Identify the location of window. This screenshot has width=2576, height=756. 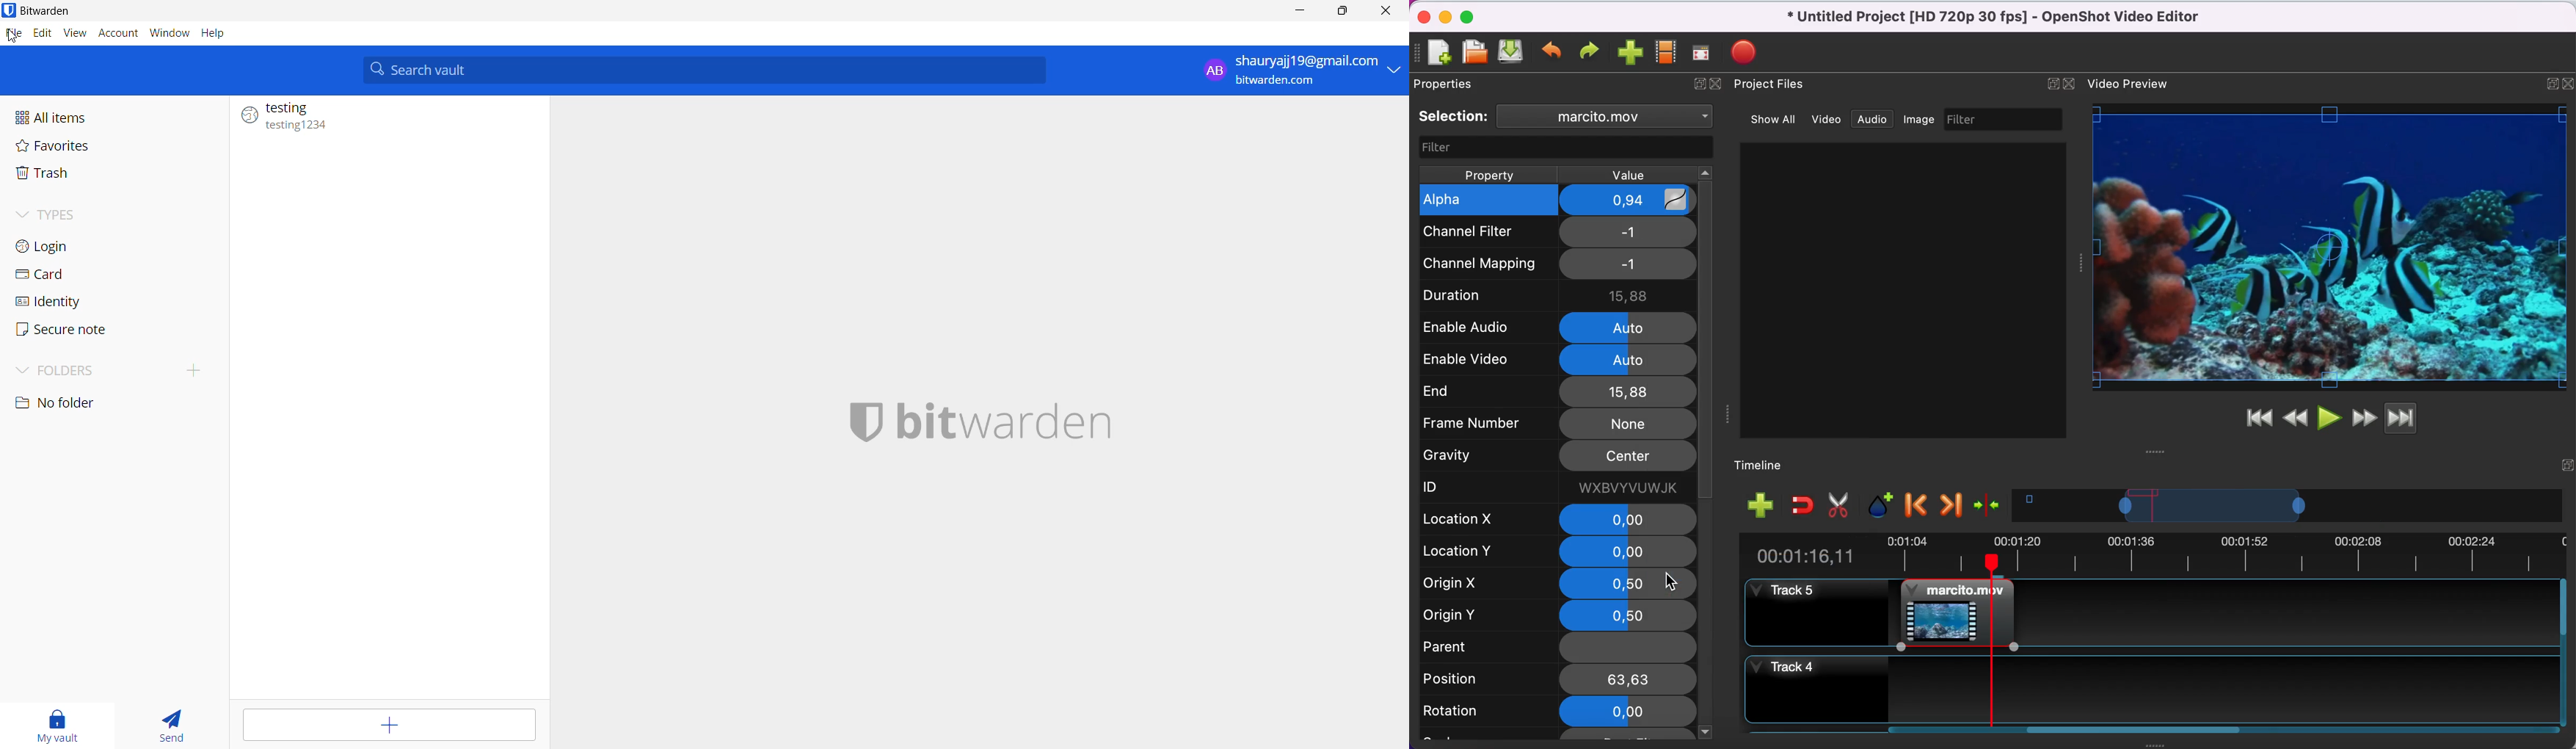
(167, 32).